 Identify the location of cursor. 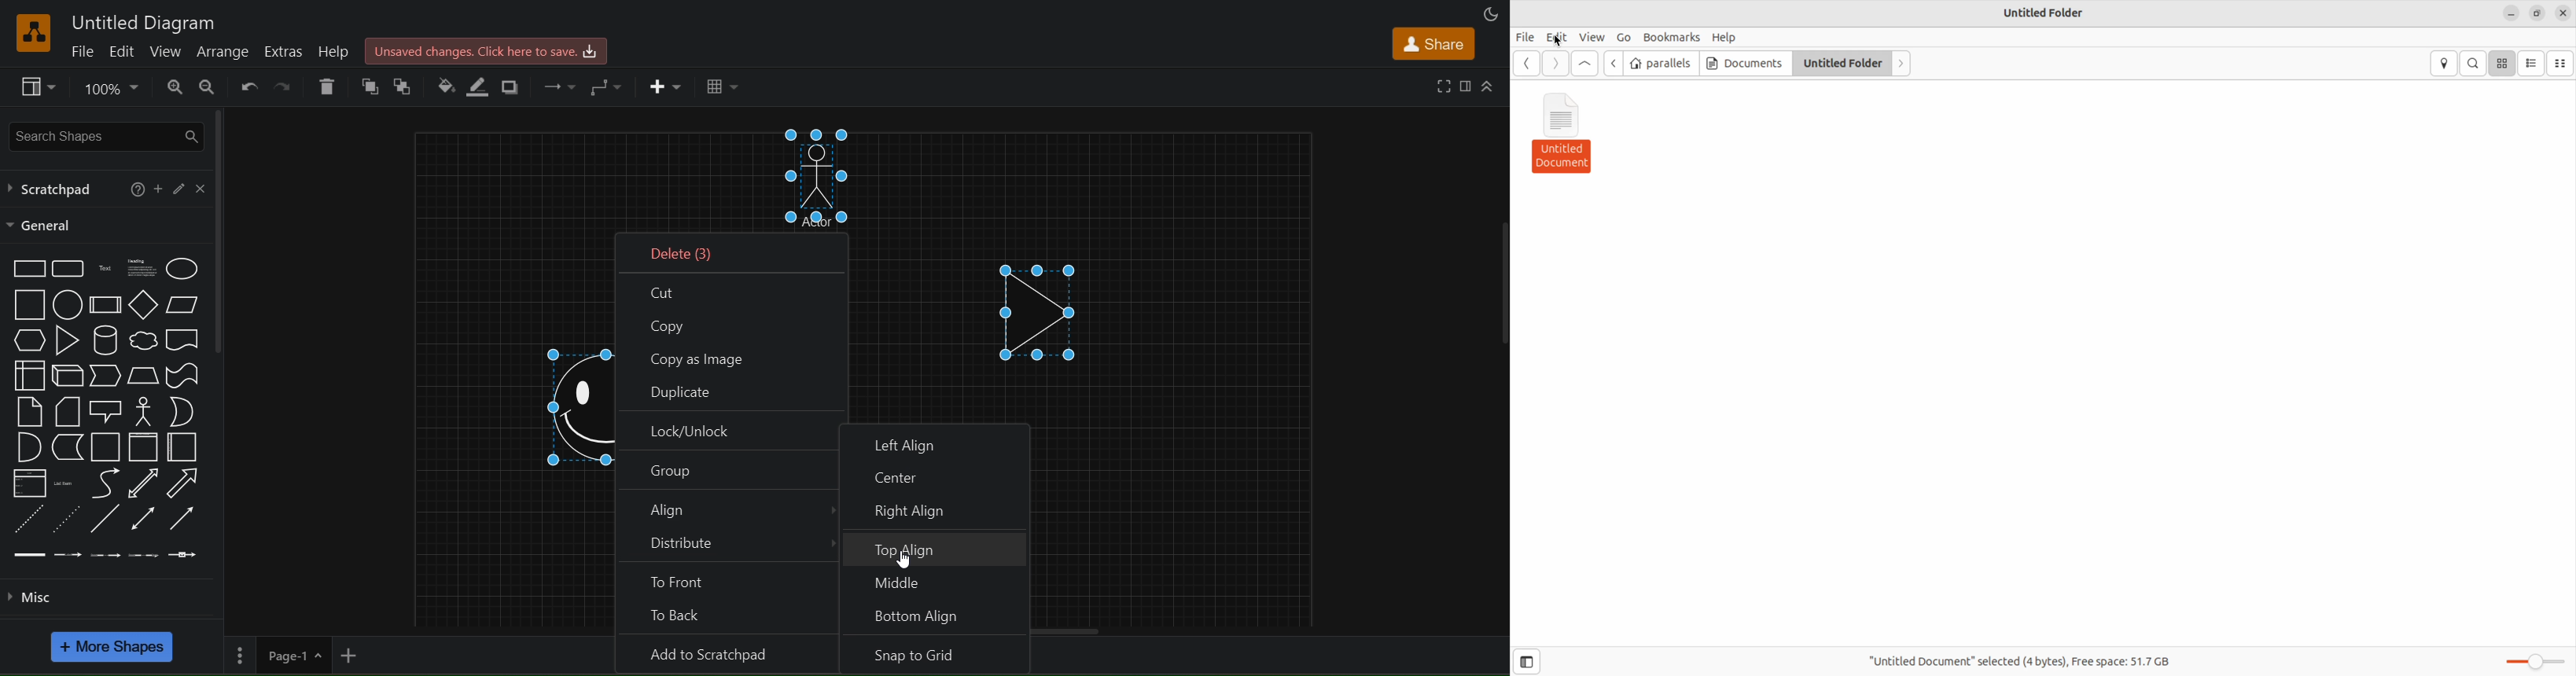
(904, 561).